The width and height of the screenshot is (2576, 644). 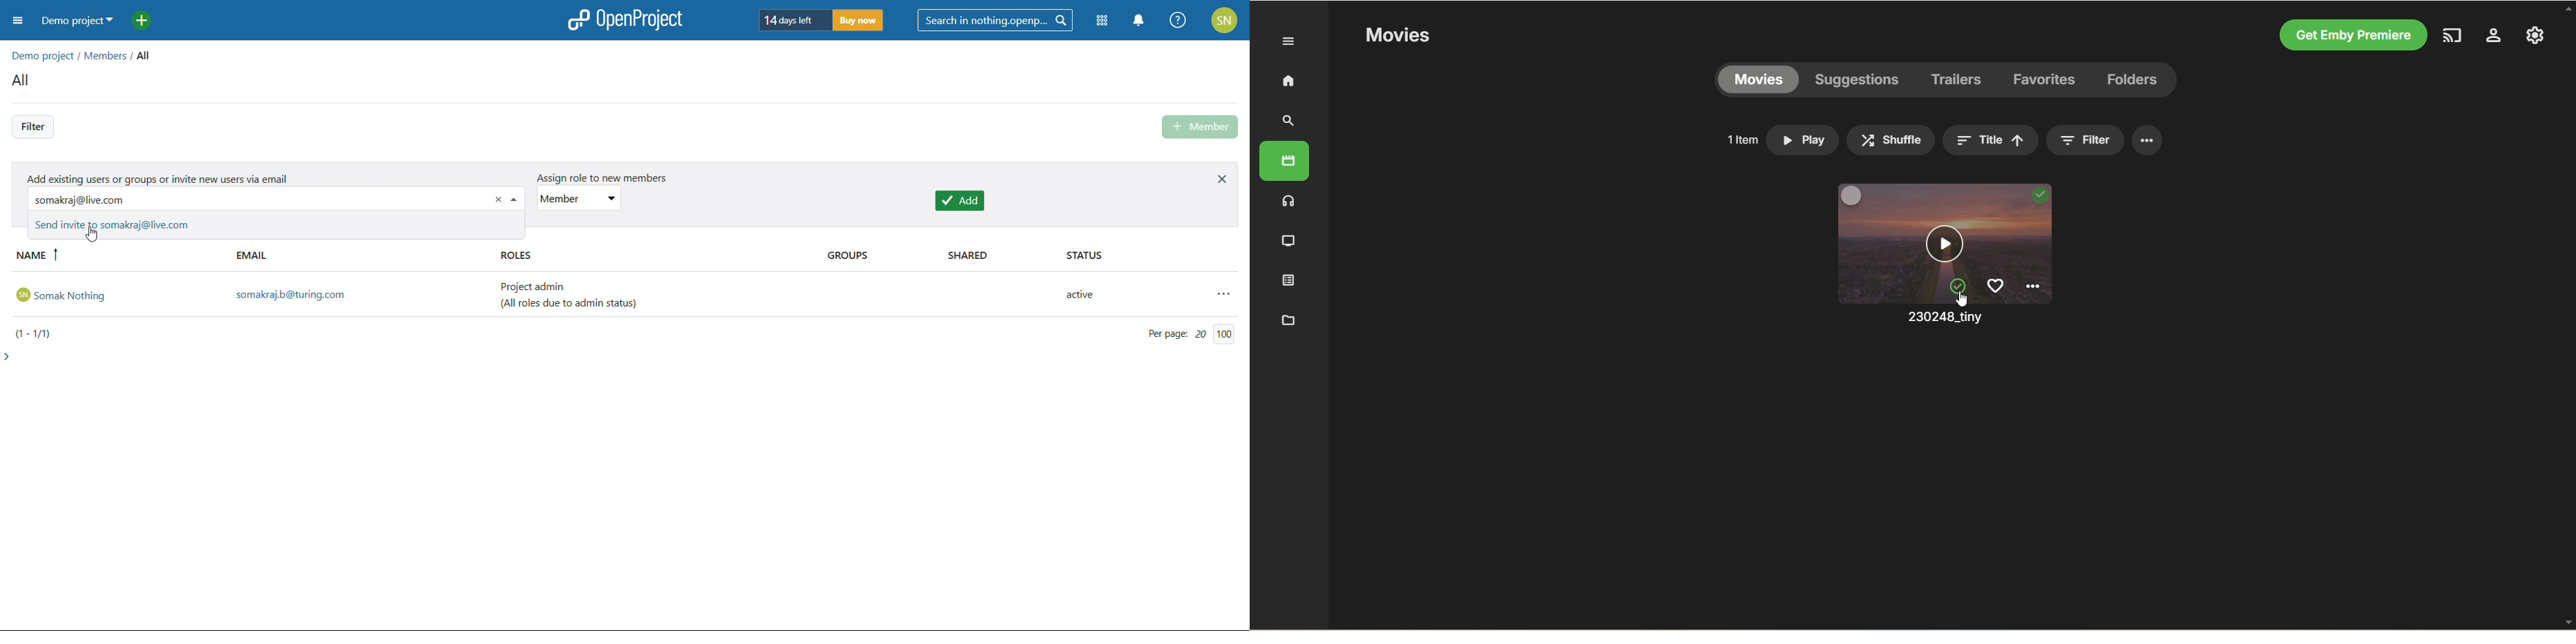 What do you see at coordinates (1739, 137) in the screenshot?
I see `1 item` at bounding box center [1739, 137].